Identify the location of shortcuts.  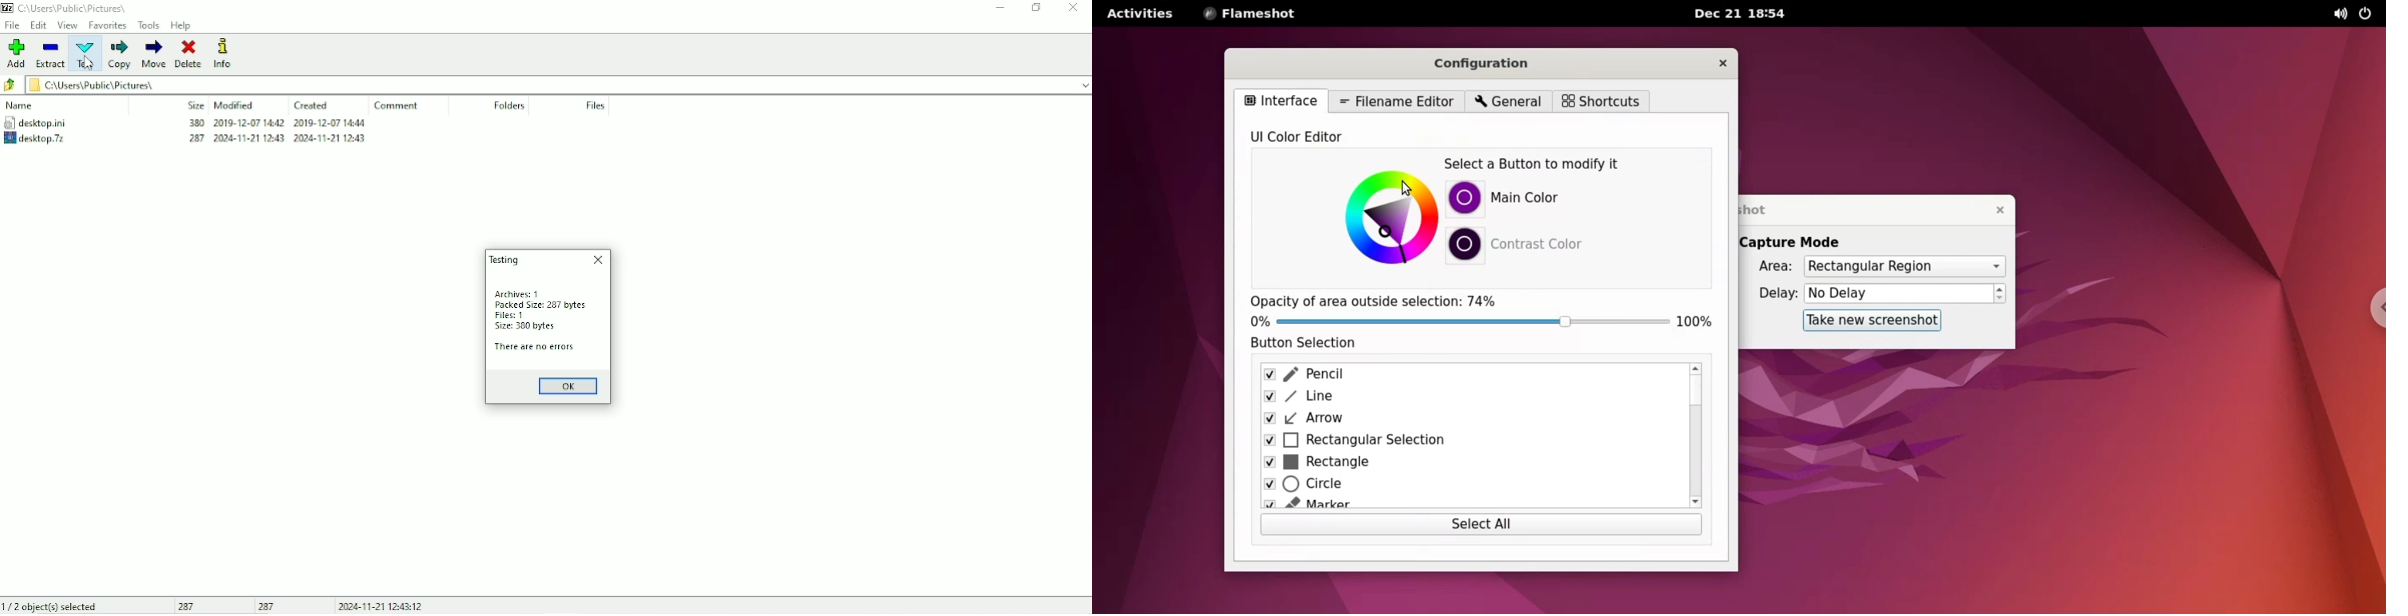
(1601, 102).